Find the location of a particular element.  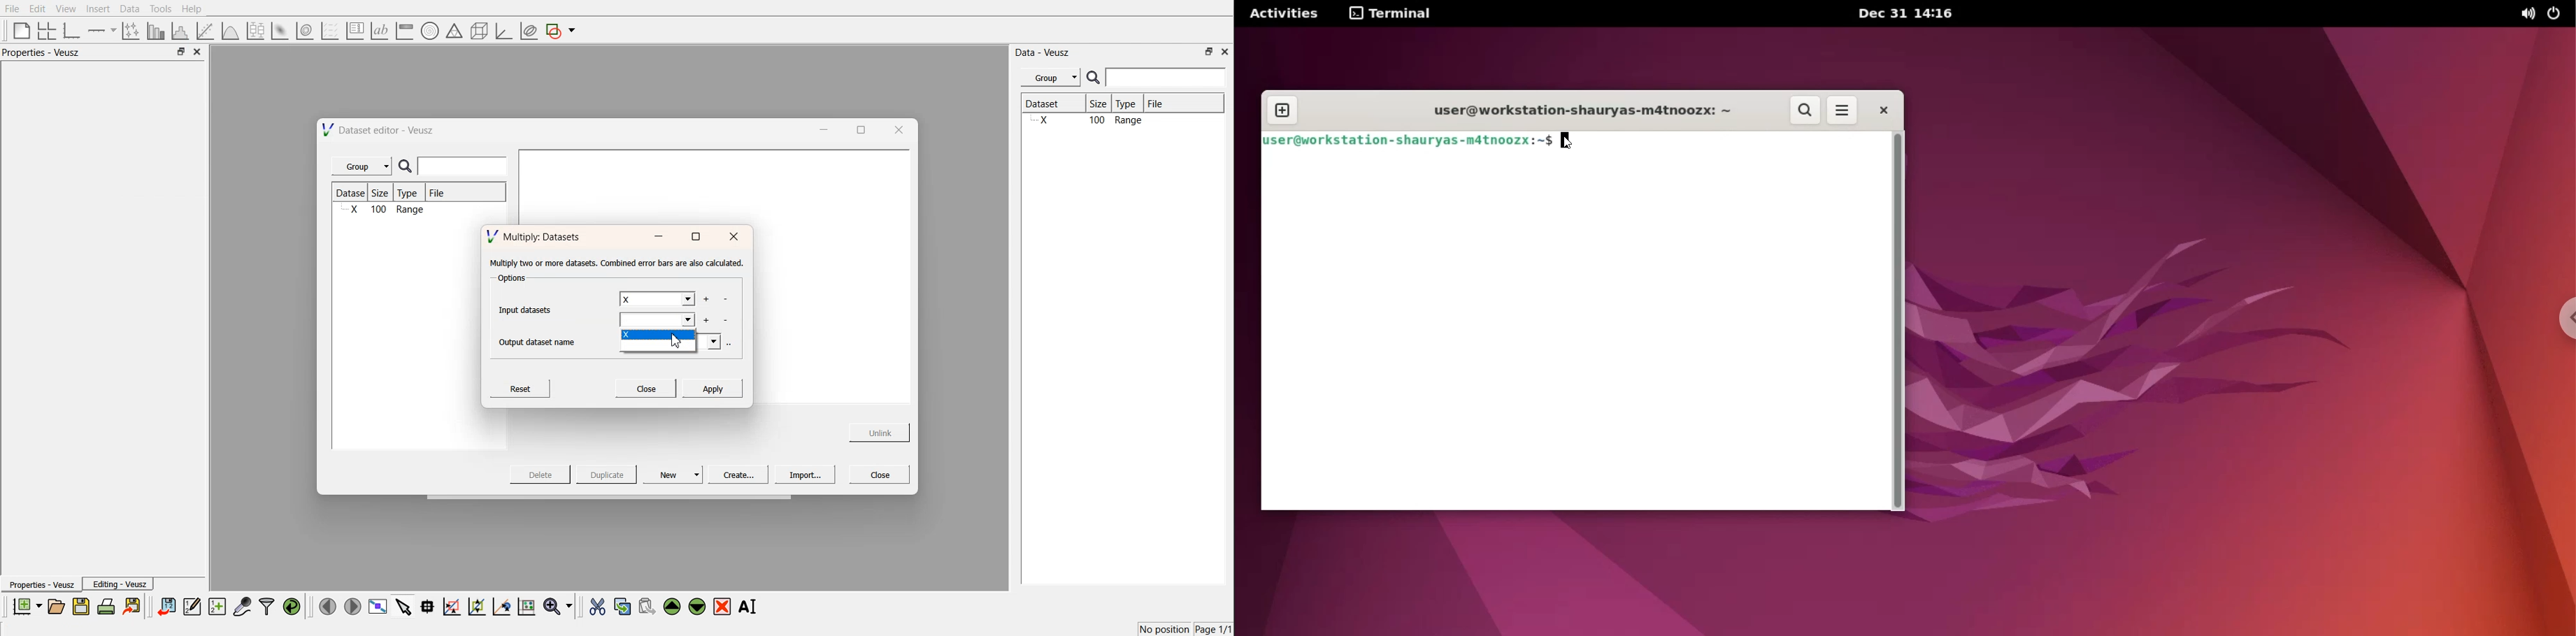

X 100 Range is located at coordinates (1121, 121).